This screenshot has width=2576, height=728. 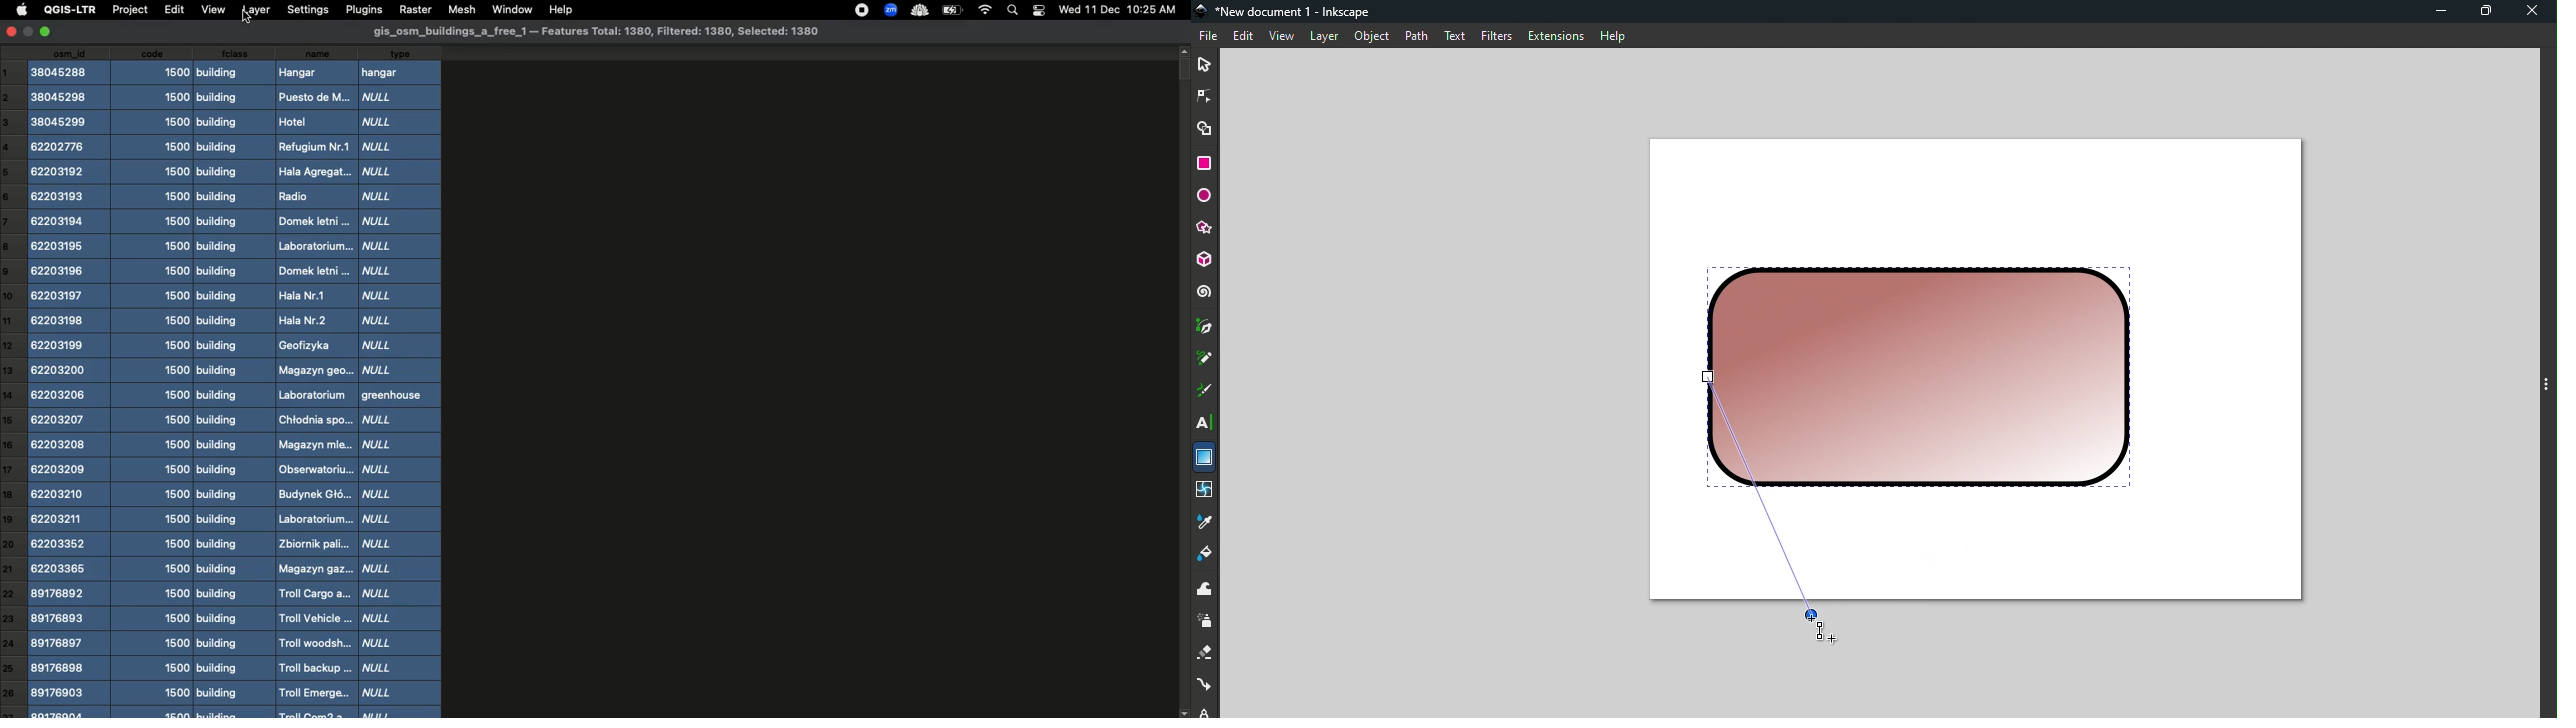 What do you see at coordinates (67, 10) in the screenshot?
I see `QGIS-LTR` at bounding box center [67, 10].